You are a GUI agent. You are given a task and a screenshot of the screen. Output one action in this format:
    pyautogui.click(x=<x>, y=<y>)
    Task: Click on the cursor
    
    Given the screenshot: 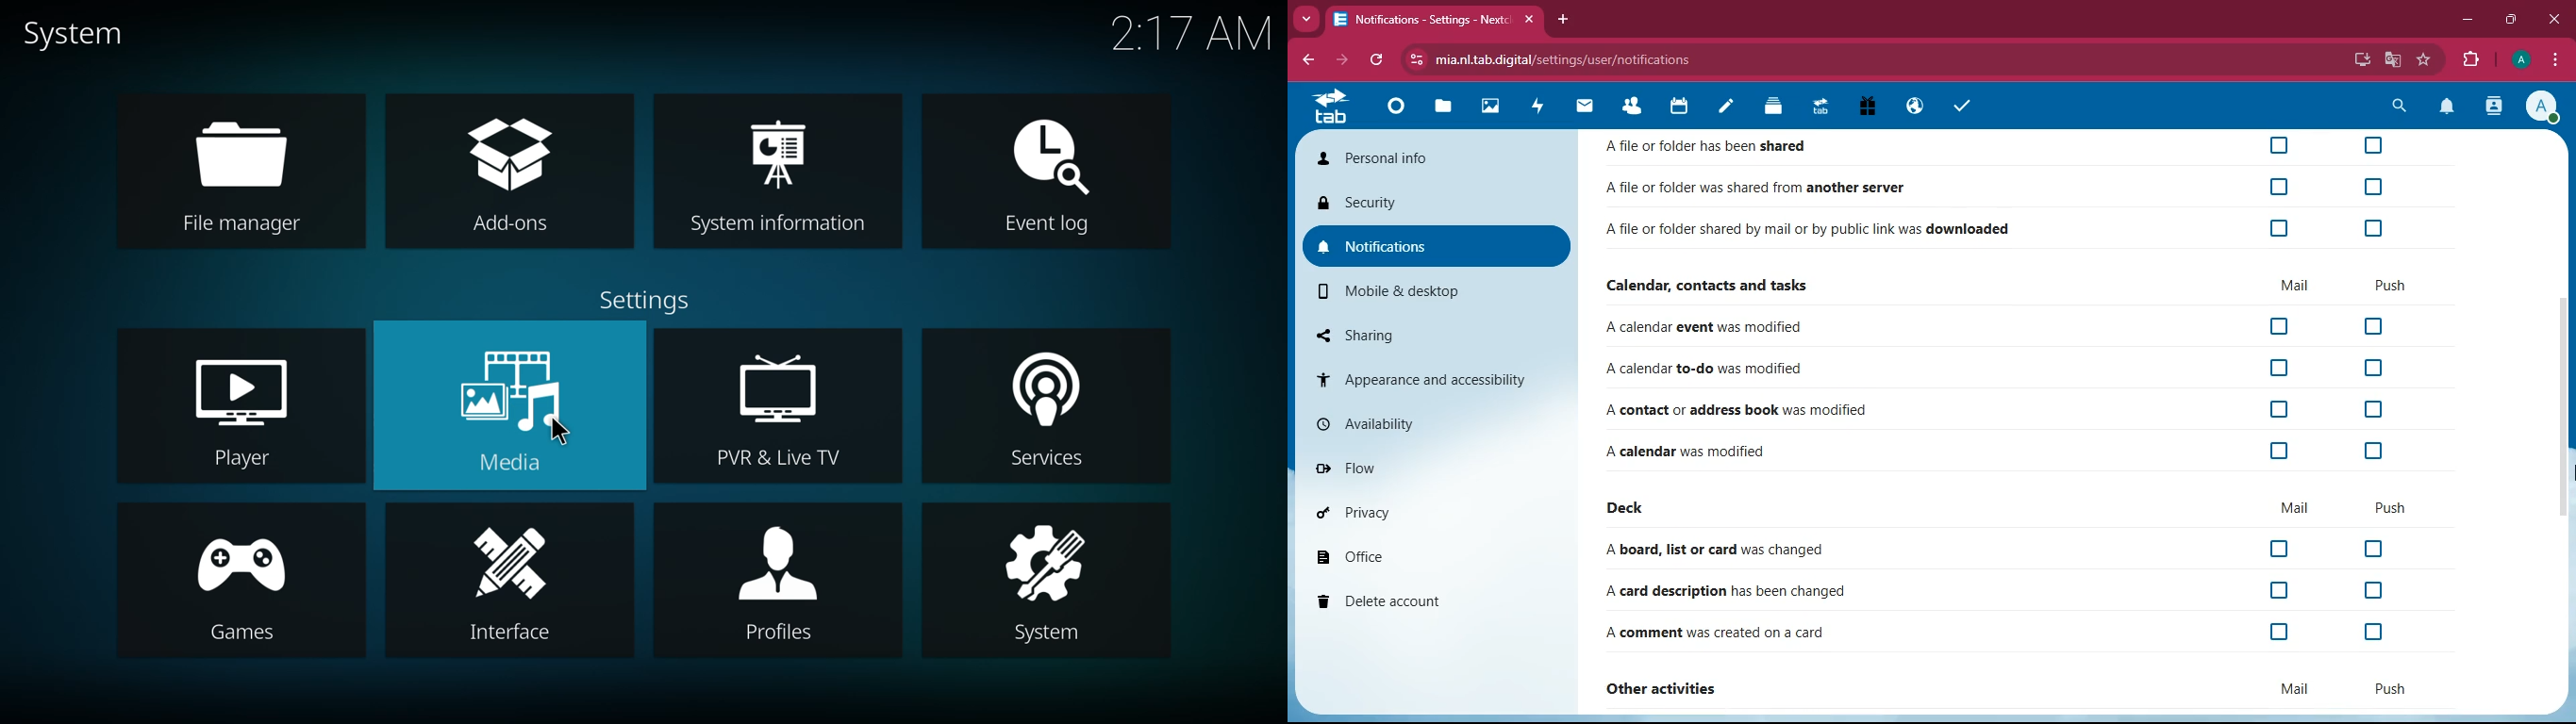 What is the action you would take?
    pyautogui.click(x=2568, y=470)
    